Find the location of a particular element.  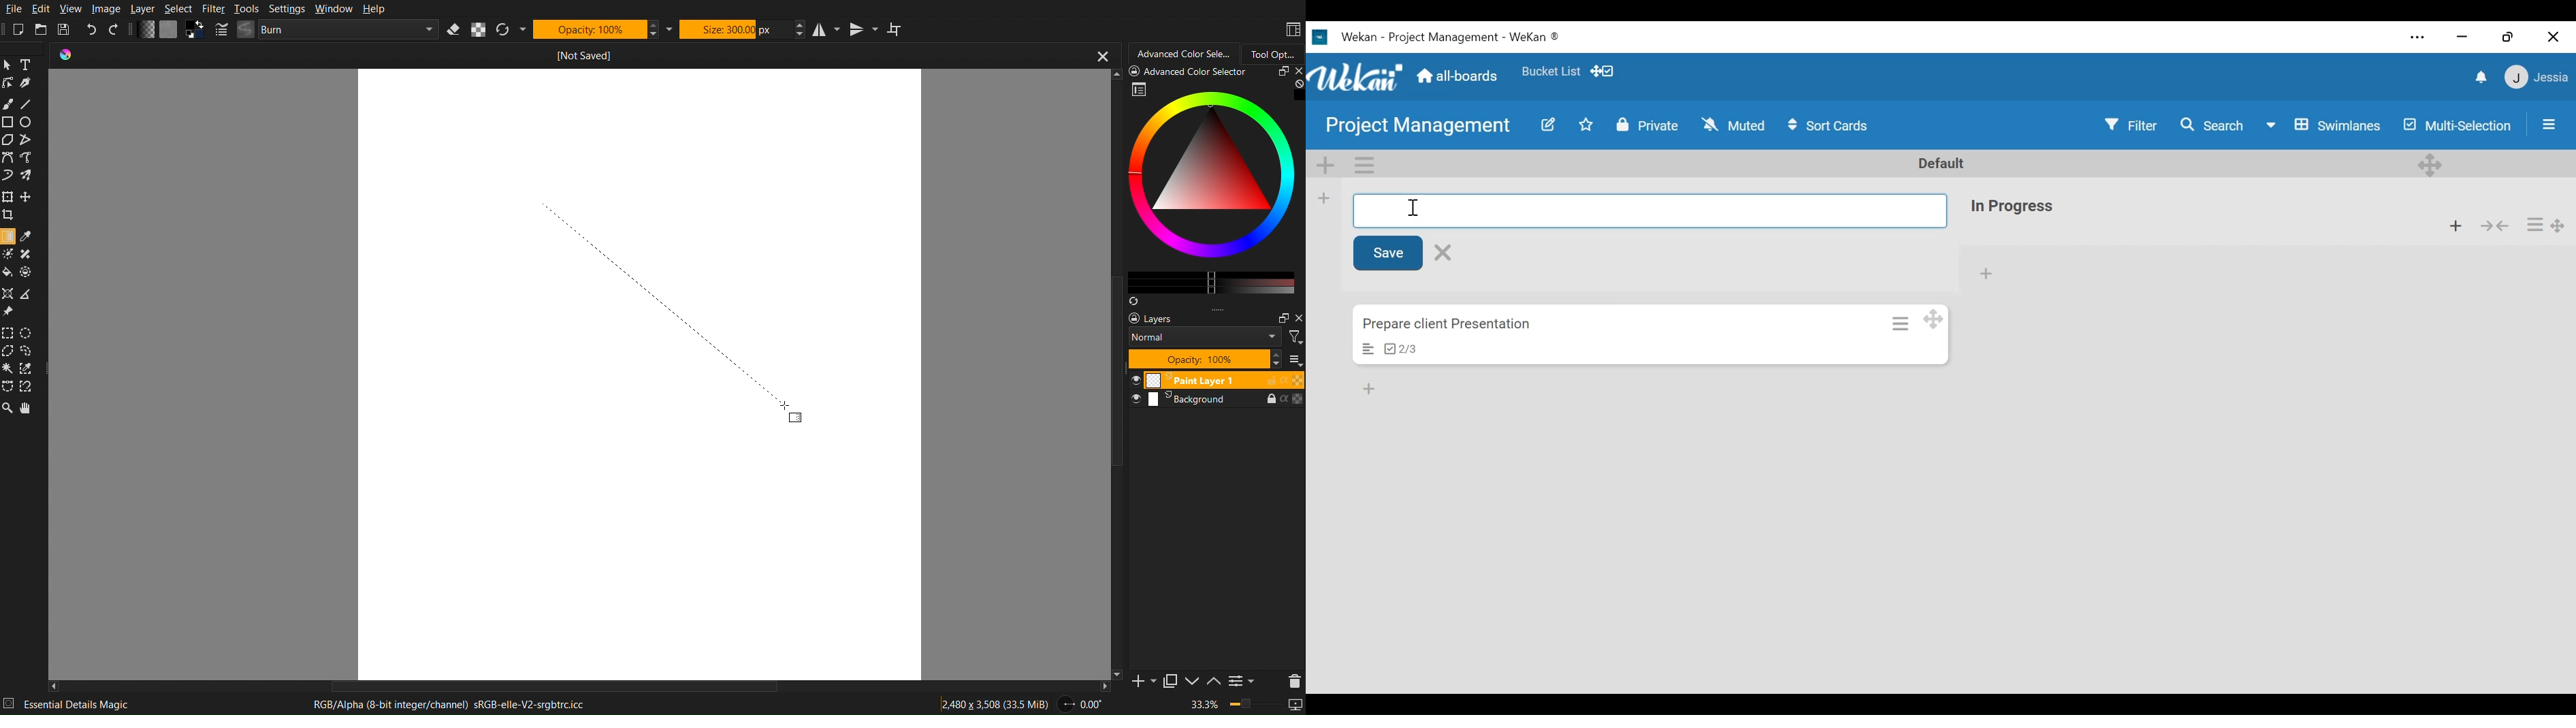

Workspaces is located at coordinates (1292, 30).